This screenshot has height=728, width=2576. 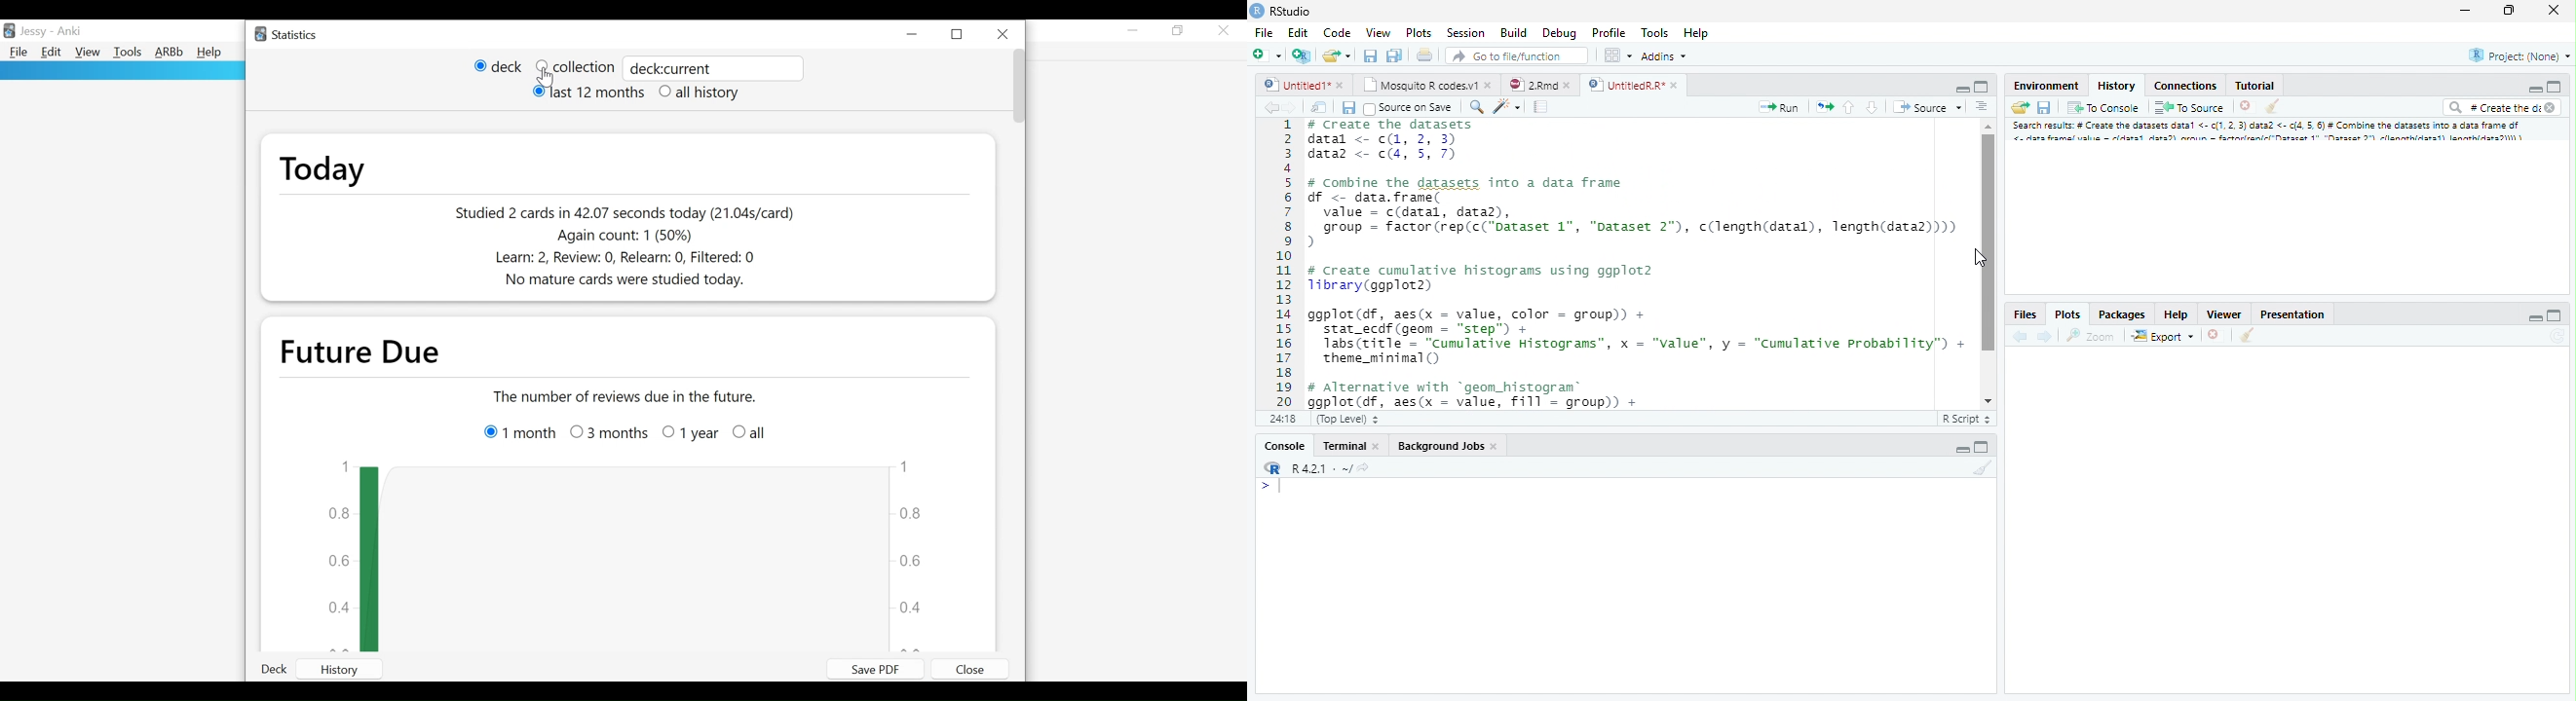 What do you see at coordinates (548, 78) in the screenshot?
I see `Cursor` at bounding box center [548, 78].